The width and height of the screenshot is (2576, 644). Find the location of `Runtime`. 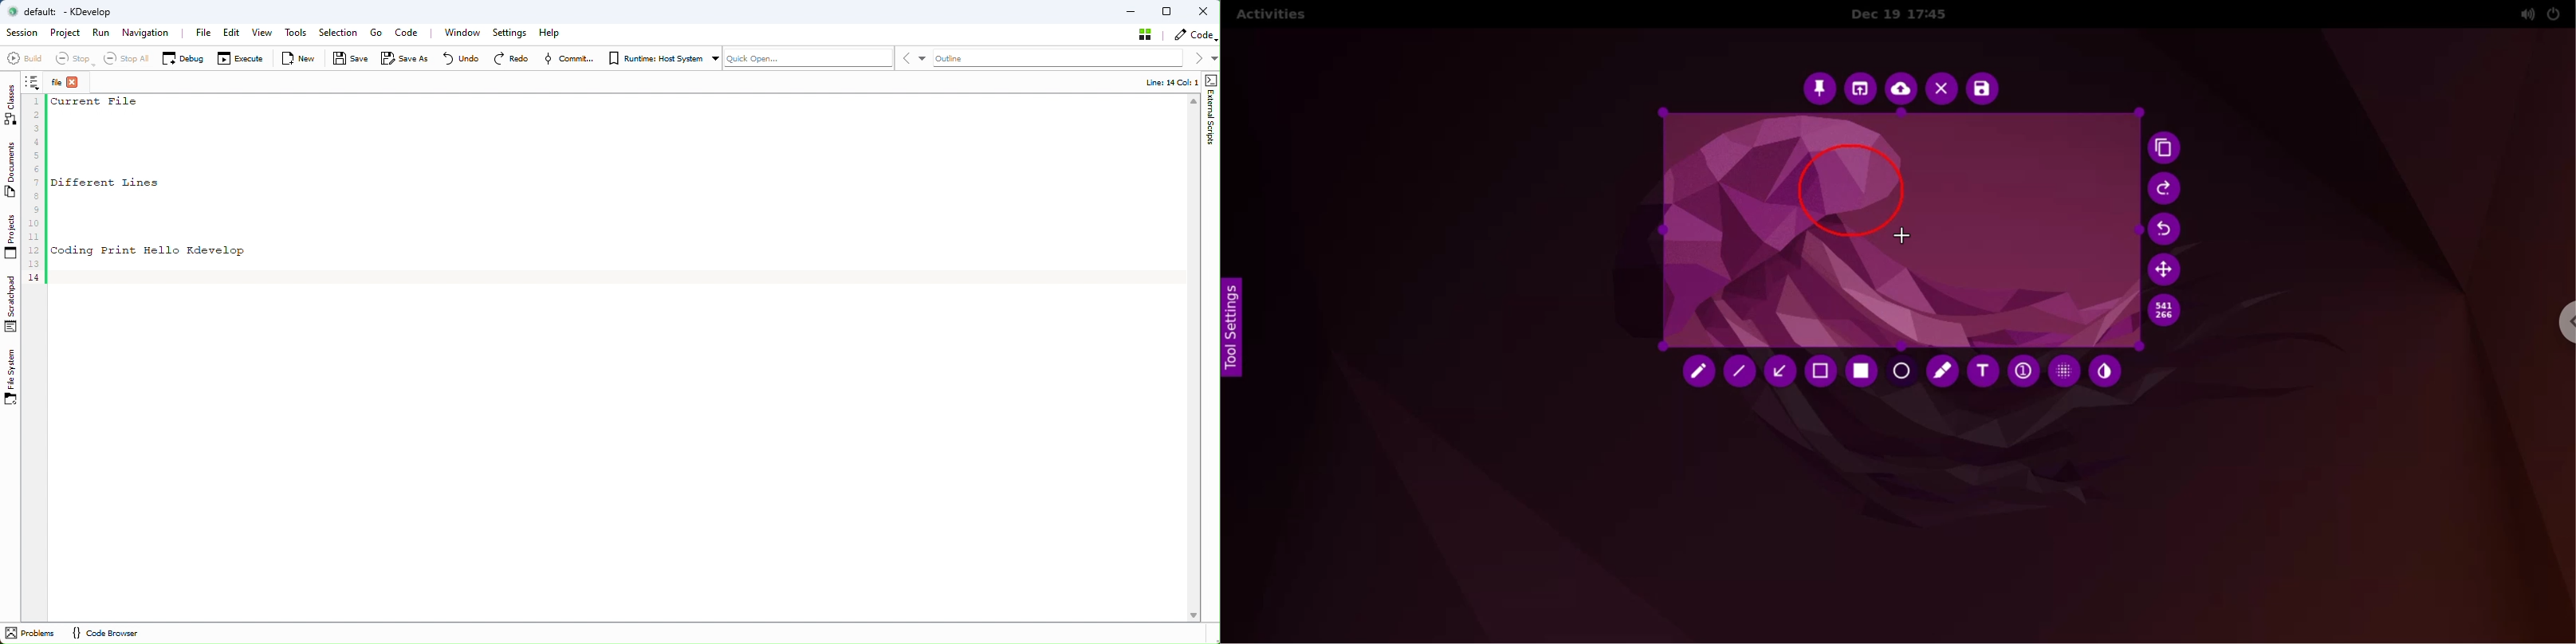

Runtime is located at coordinates (661, 57).